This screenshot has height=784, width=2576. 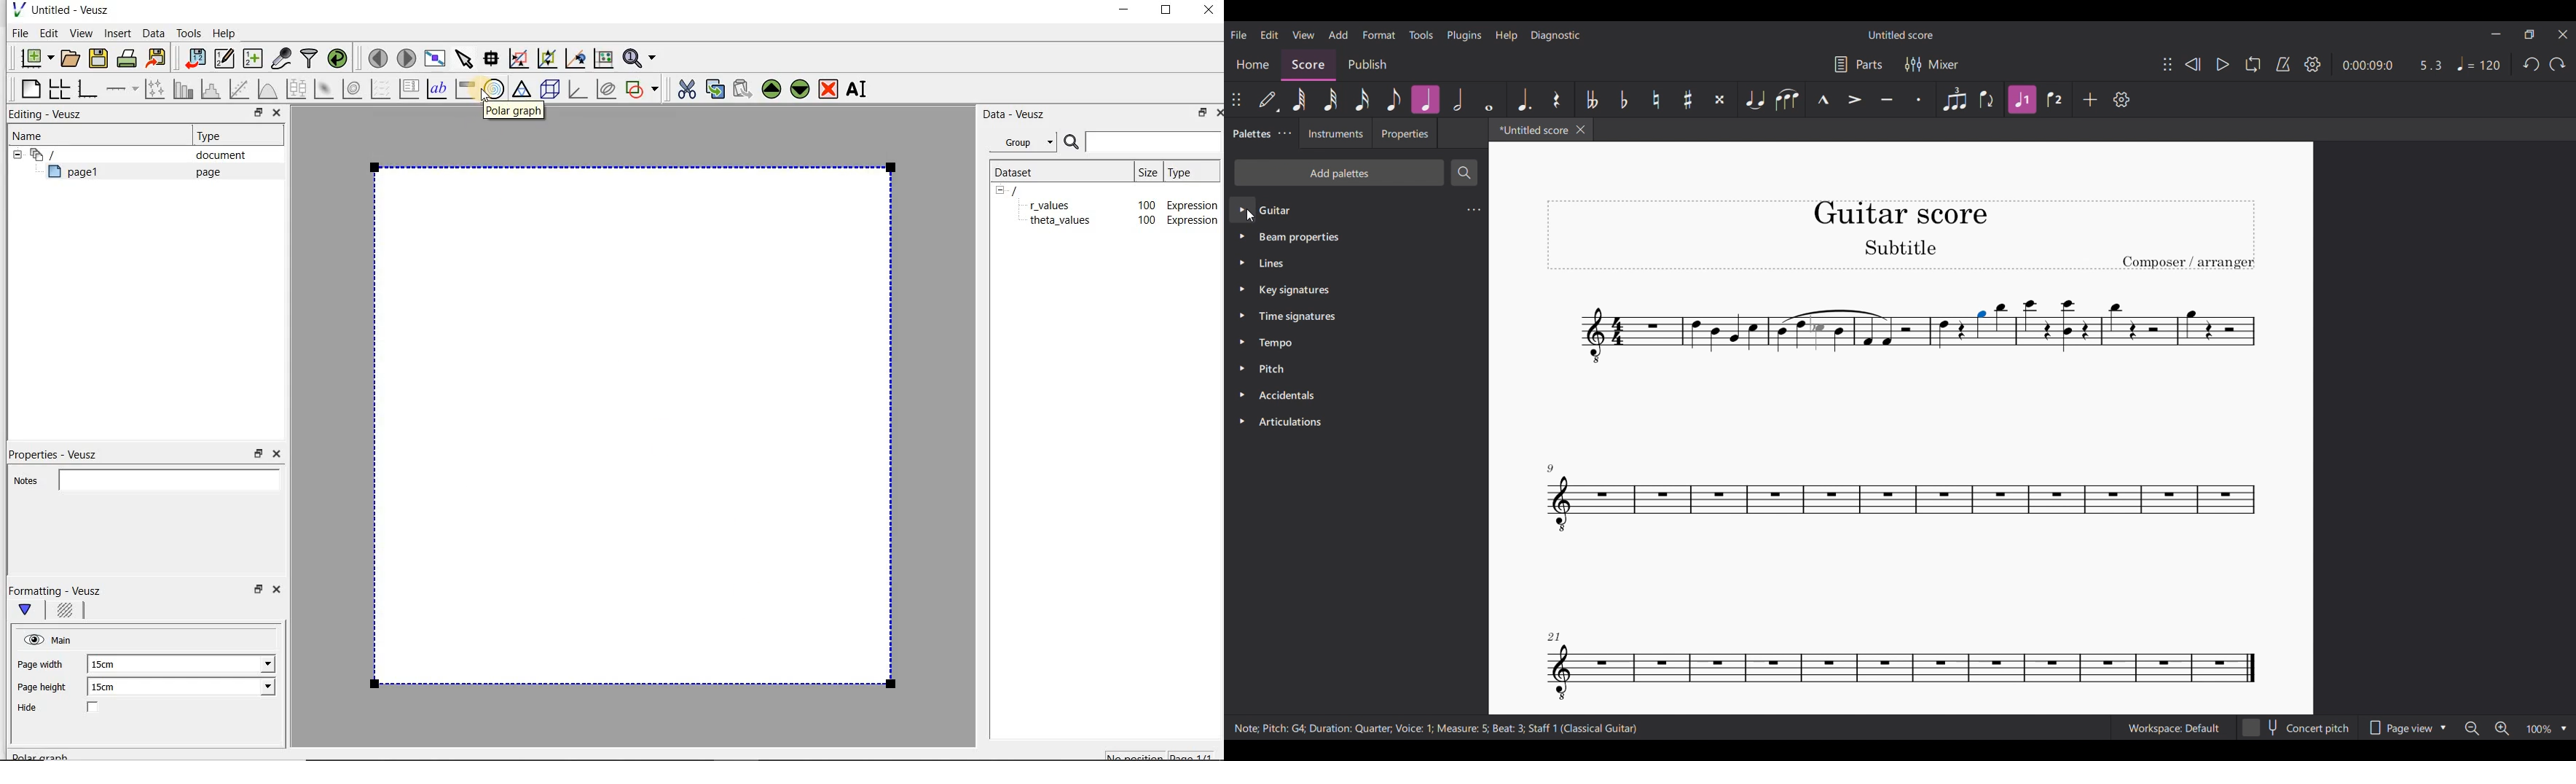 I want to click on Instruments tab, so click(x=1335, y=133).